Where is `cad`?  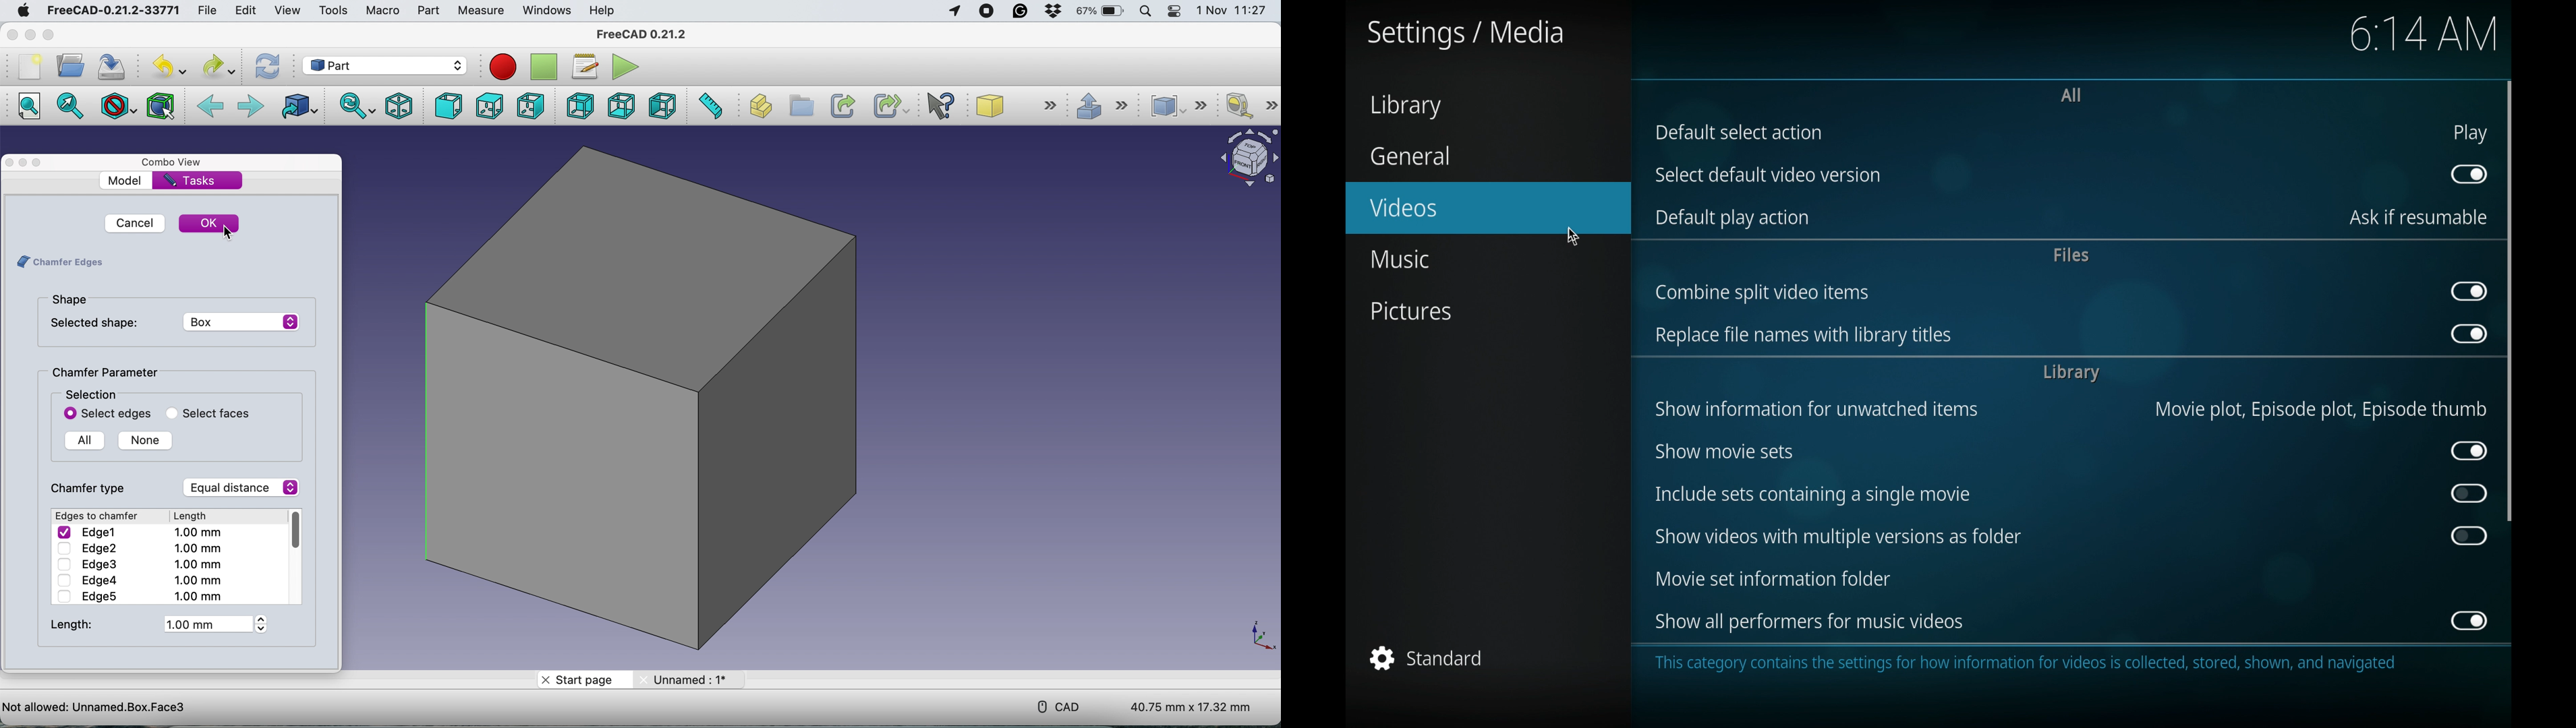 cad is located at coordinates (1054, 704).